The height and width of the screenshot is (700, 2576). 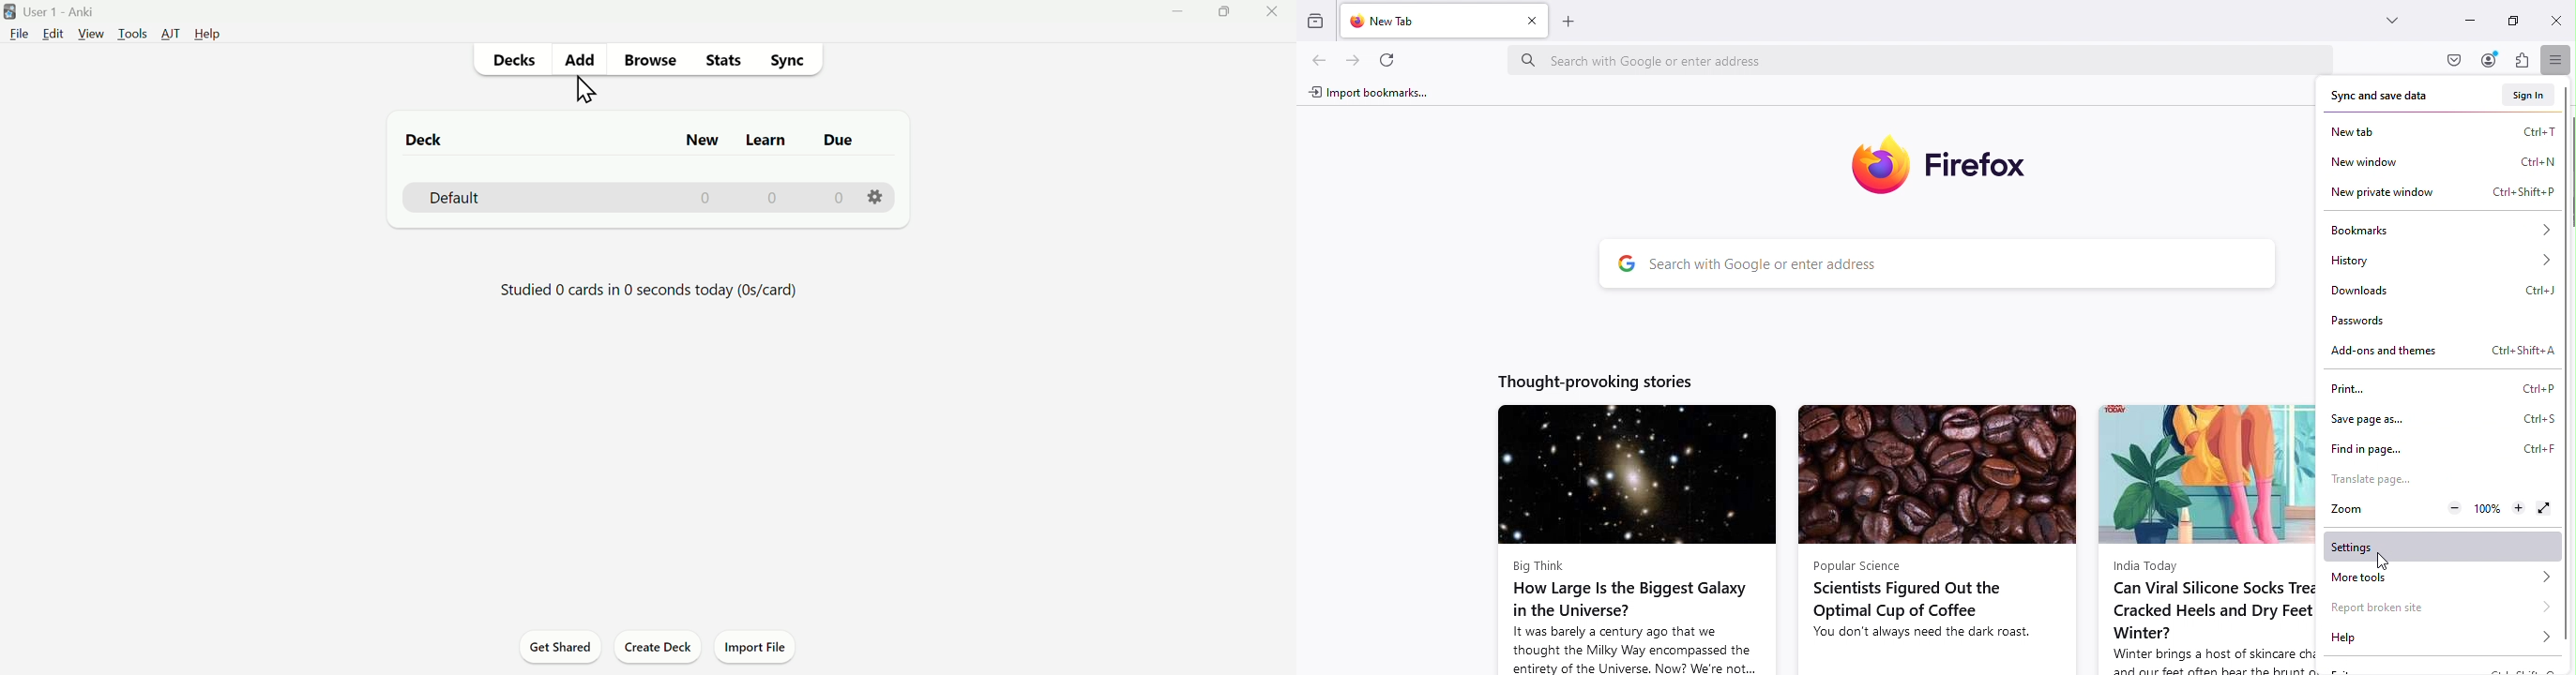 What do you see at coordinates (417, 138) in the screenshot?
I see `Deck` at bounding box center [417, 138].